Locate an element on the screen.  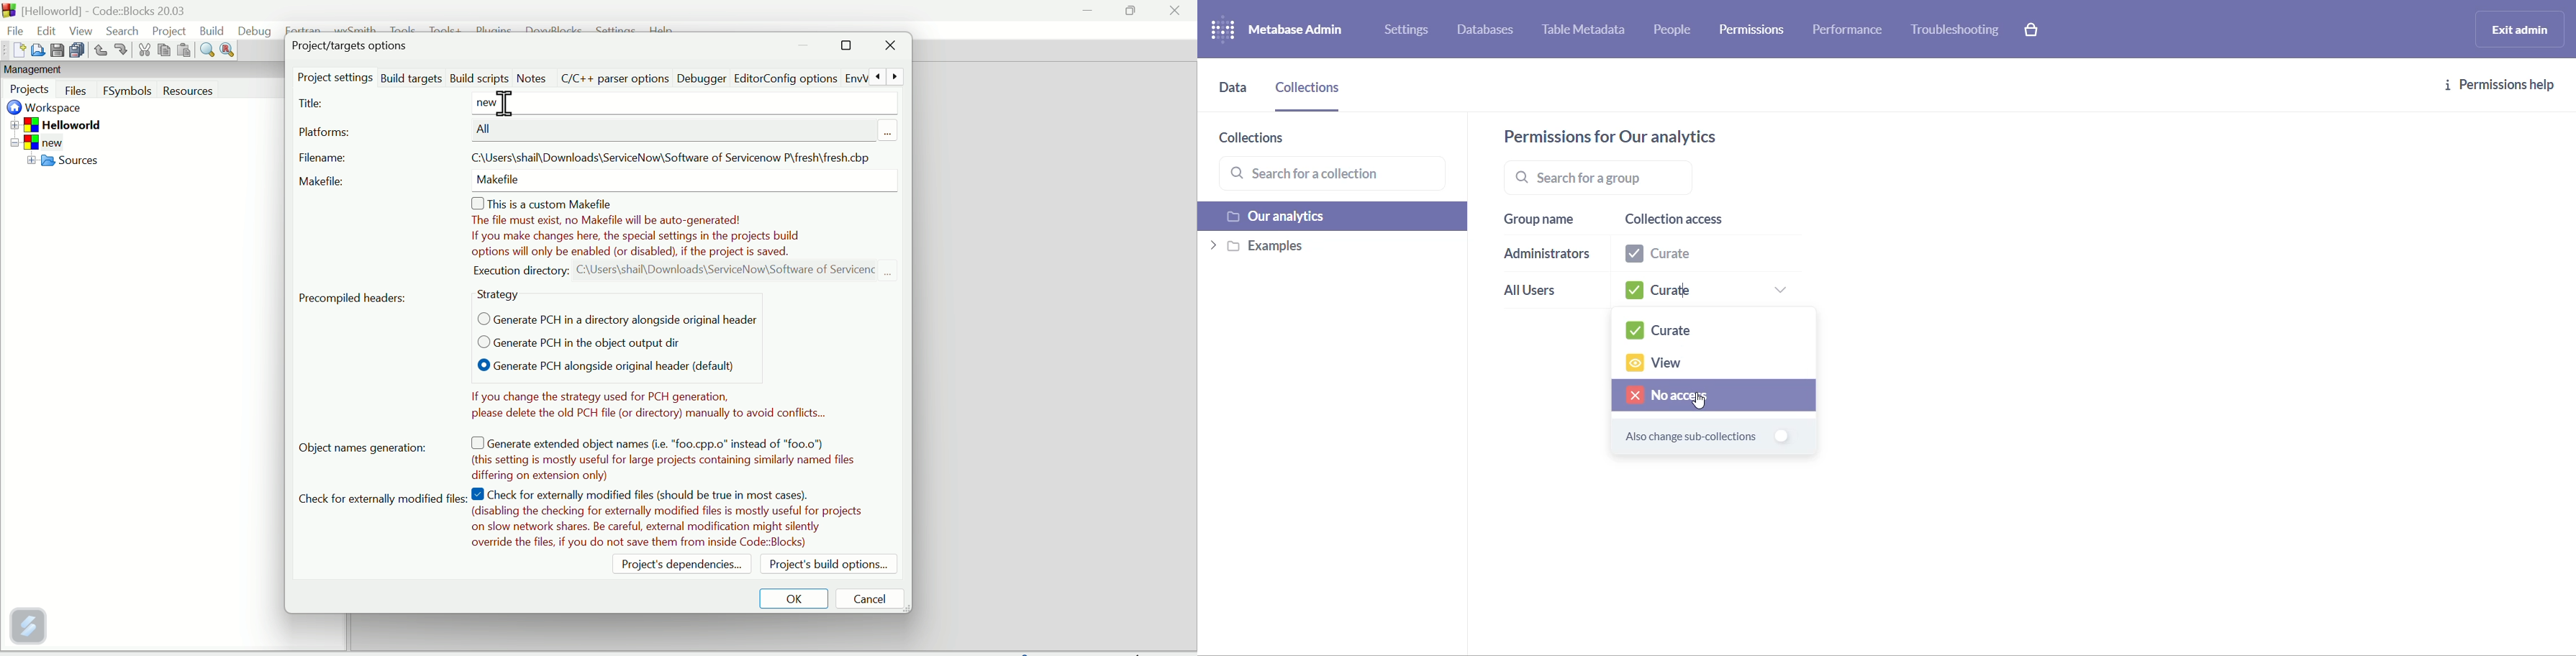
permissions is located at coordinates (1756, 28).